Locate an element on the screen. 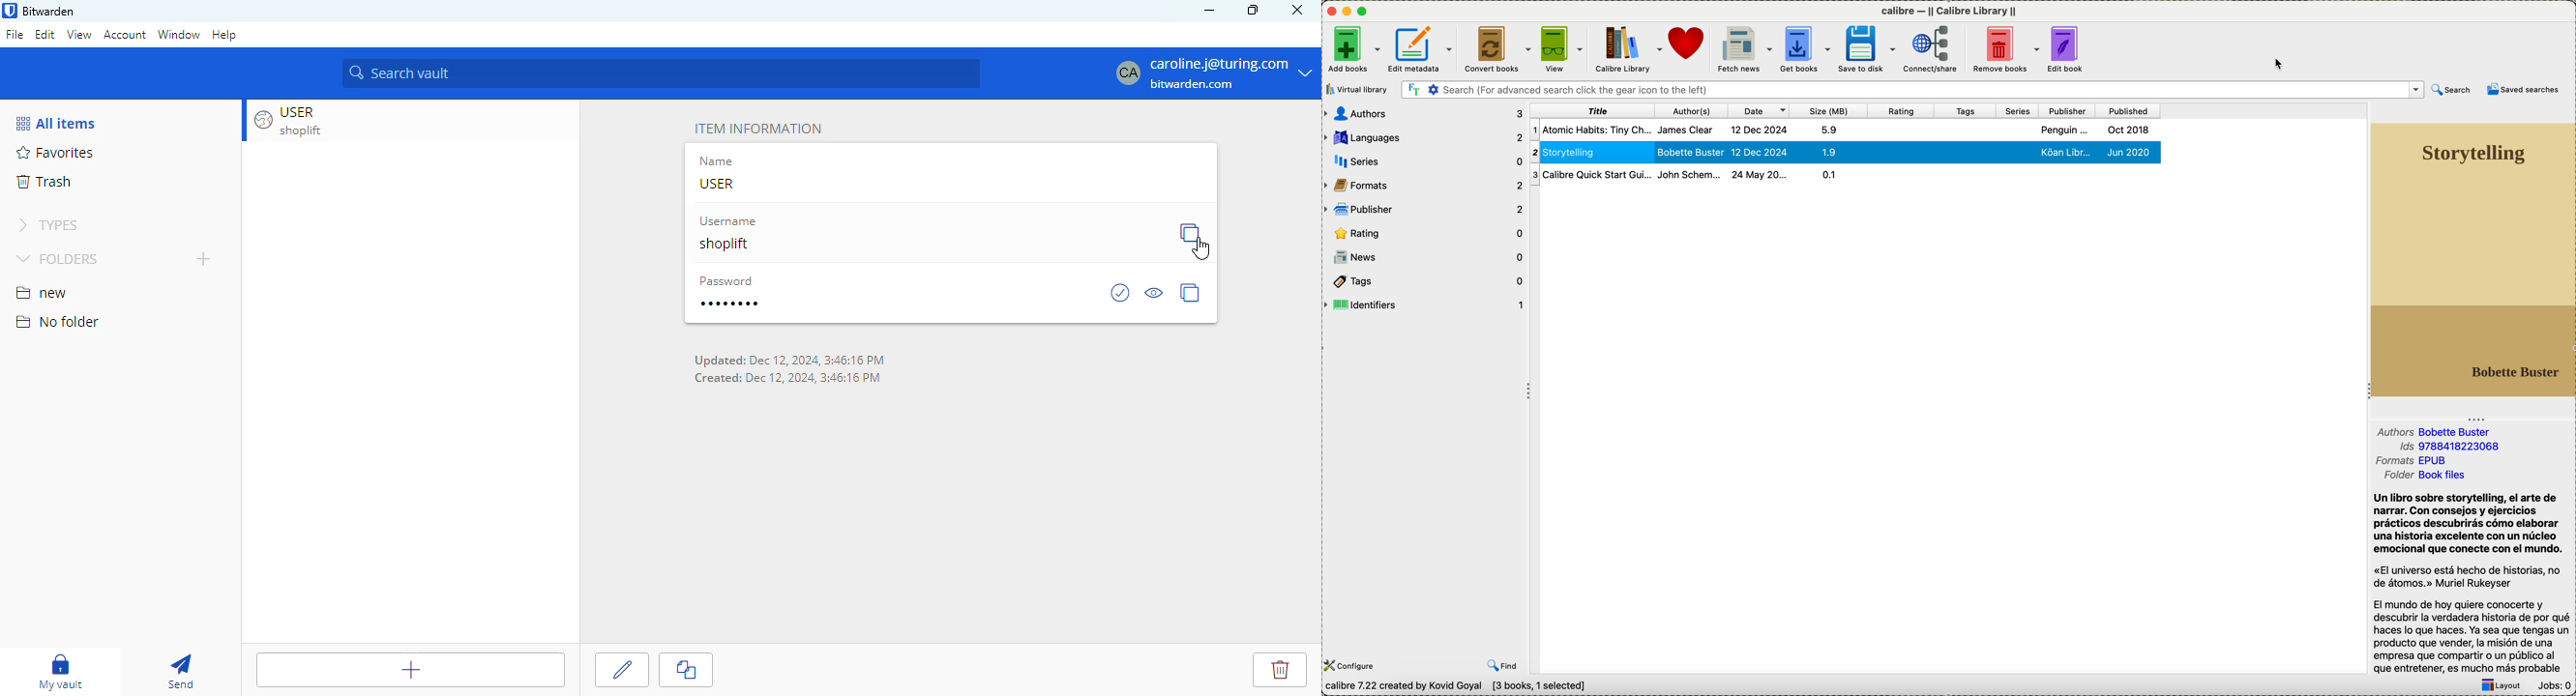 This screenshot has height=700, width=2576. search bar is located at coordinates (1913, 90).